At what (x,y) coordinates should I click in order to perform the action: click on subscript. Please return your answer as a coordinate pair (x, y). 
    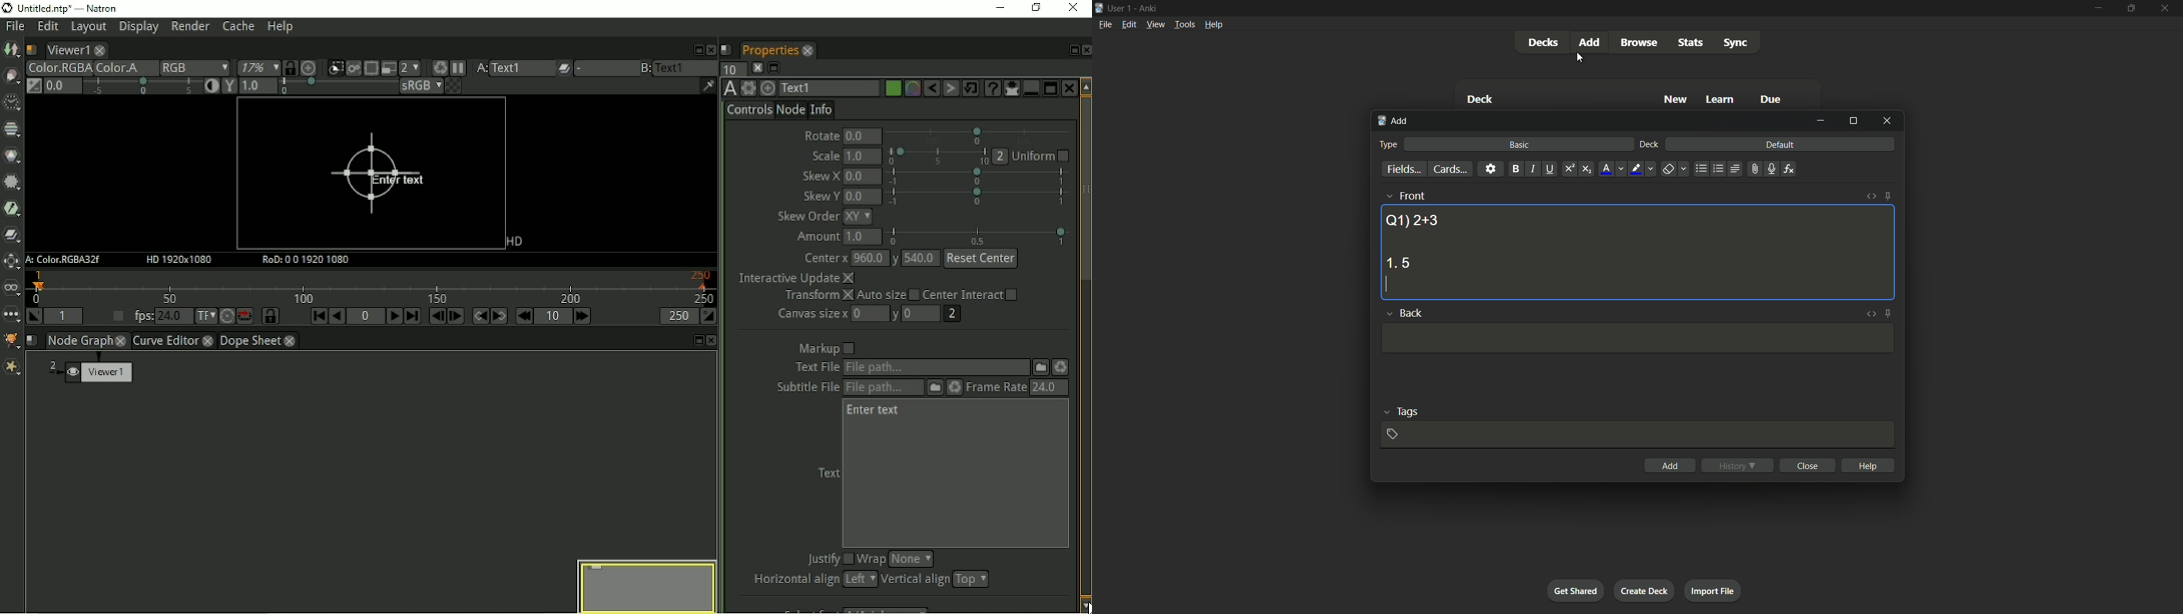
    Looking at the image, I should click on (1587, 169).